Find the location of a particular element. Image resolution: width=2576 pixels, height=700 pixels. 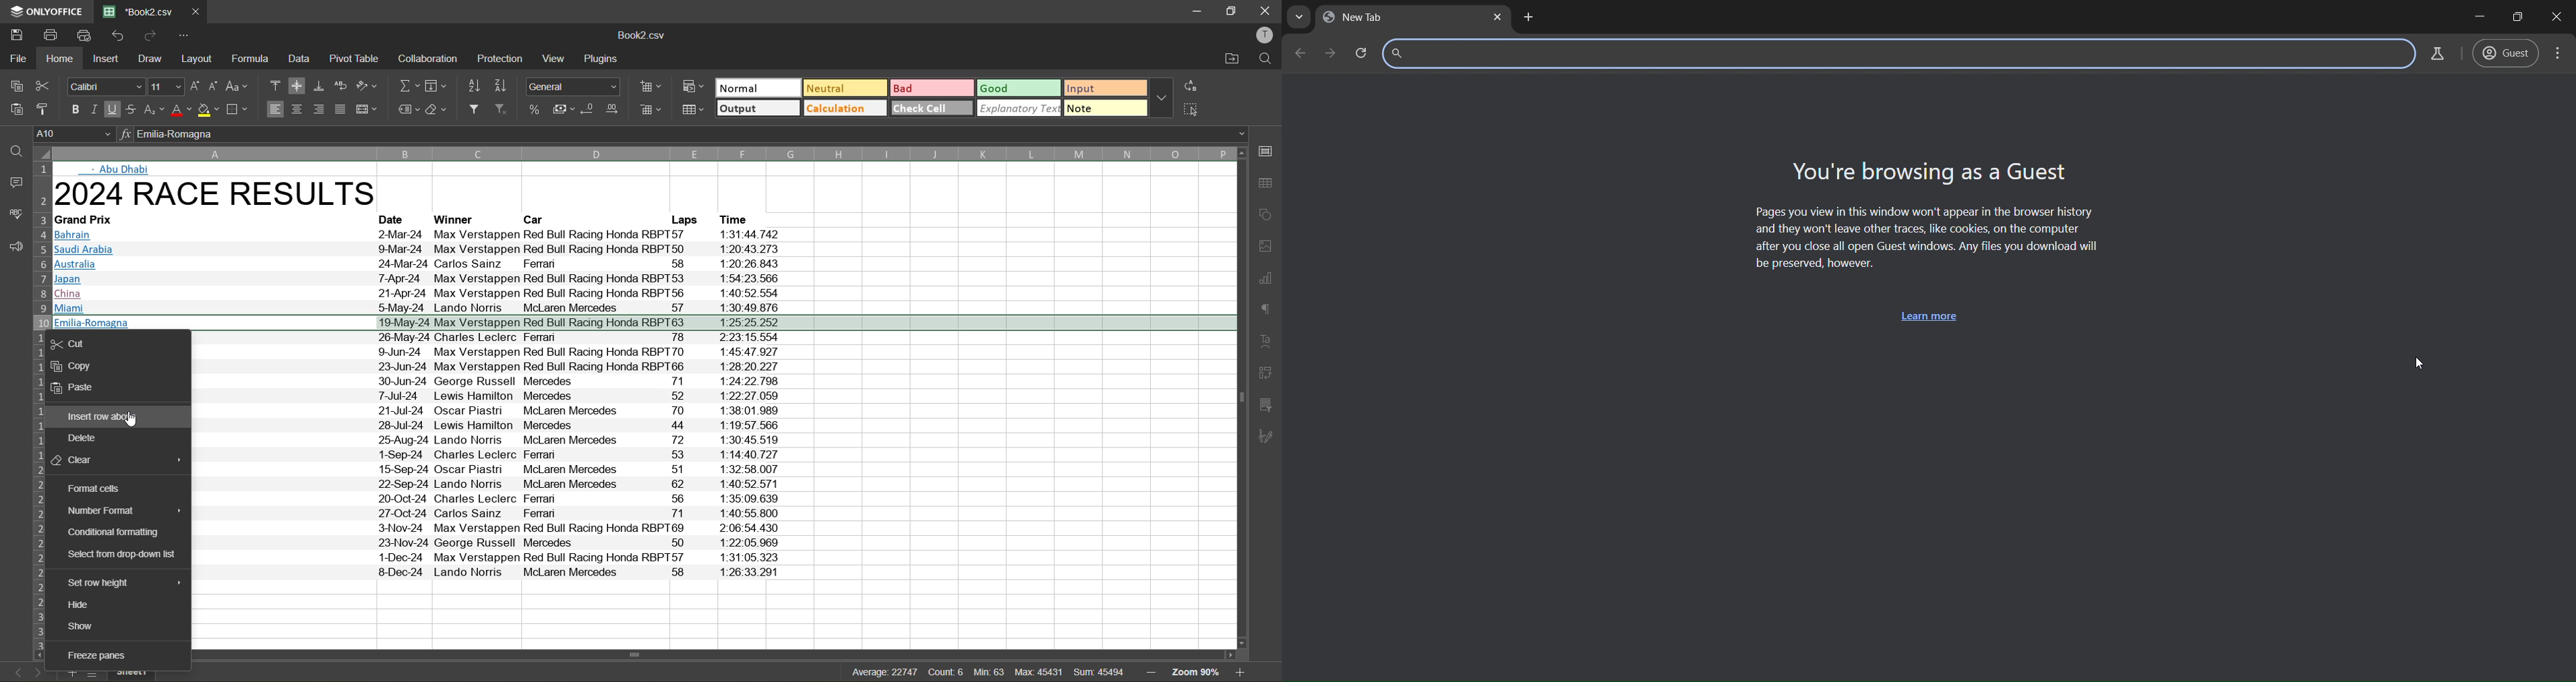

count: 6 is located at coordinates (947, 672).